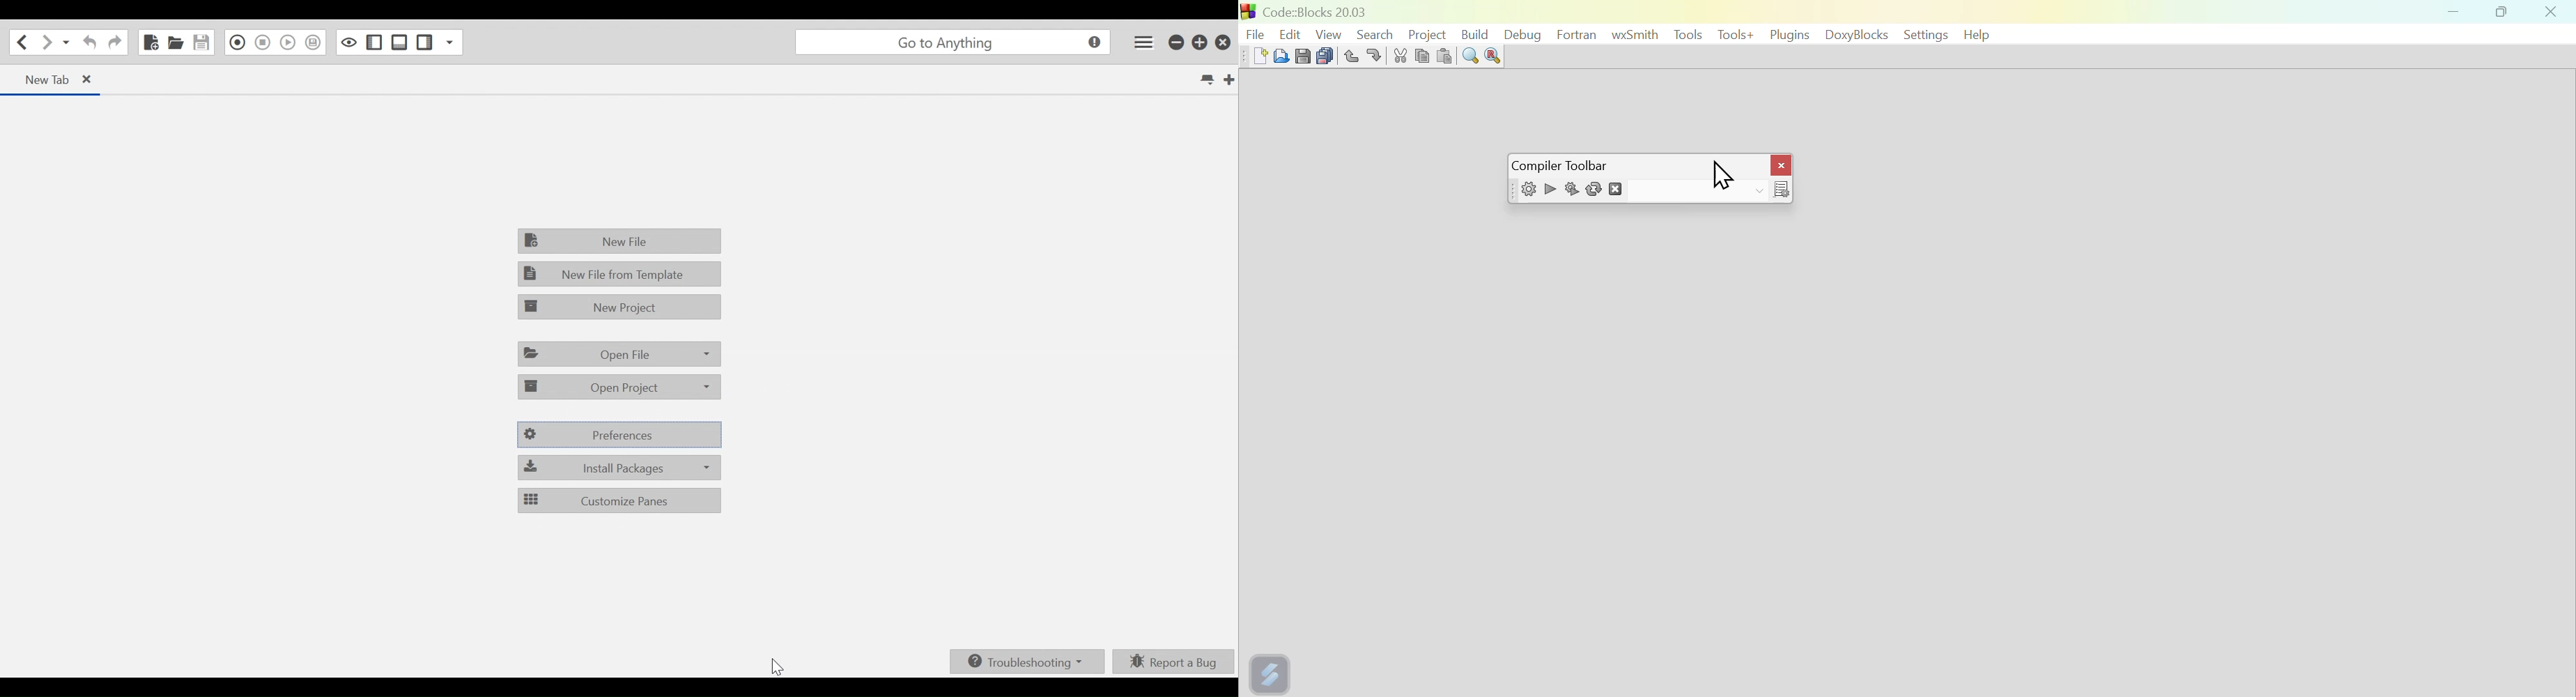  Describe the element at coordinates (1577, 34) in the screenshot. I see `Fortran` at that location.